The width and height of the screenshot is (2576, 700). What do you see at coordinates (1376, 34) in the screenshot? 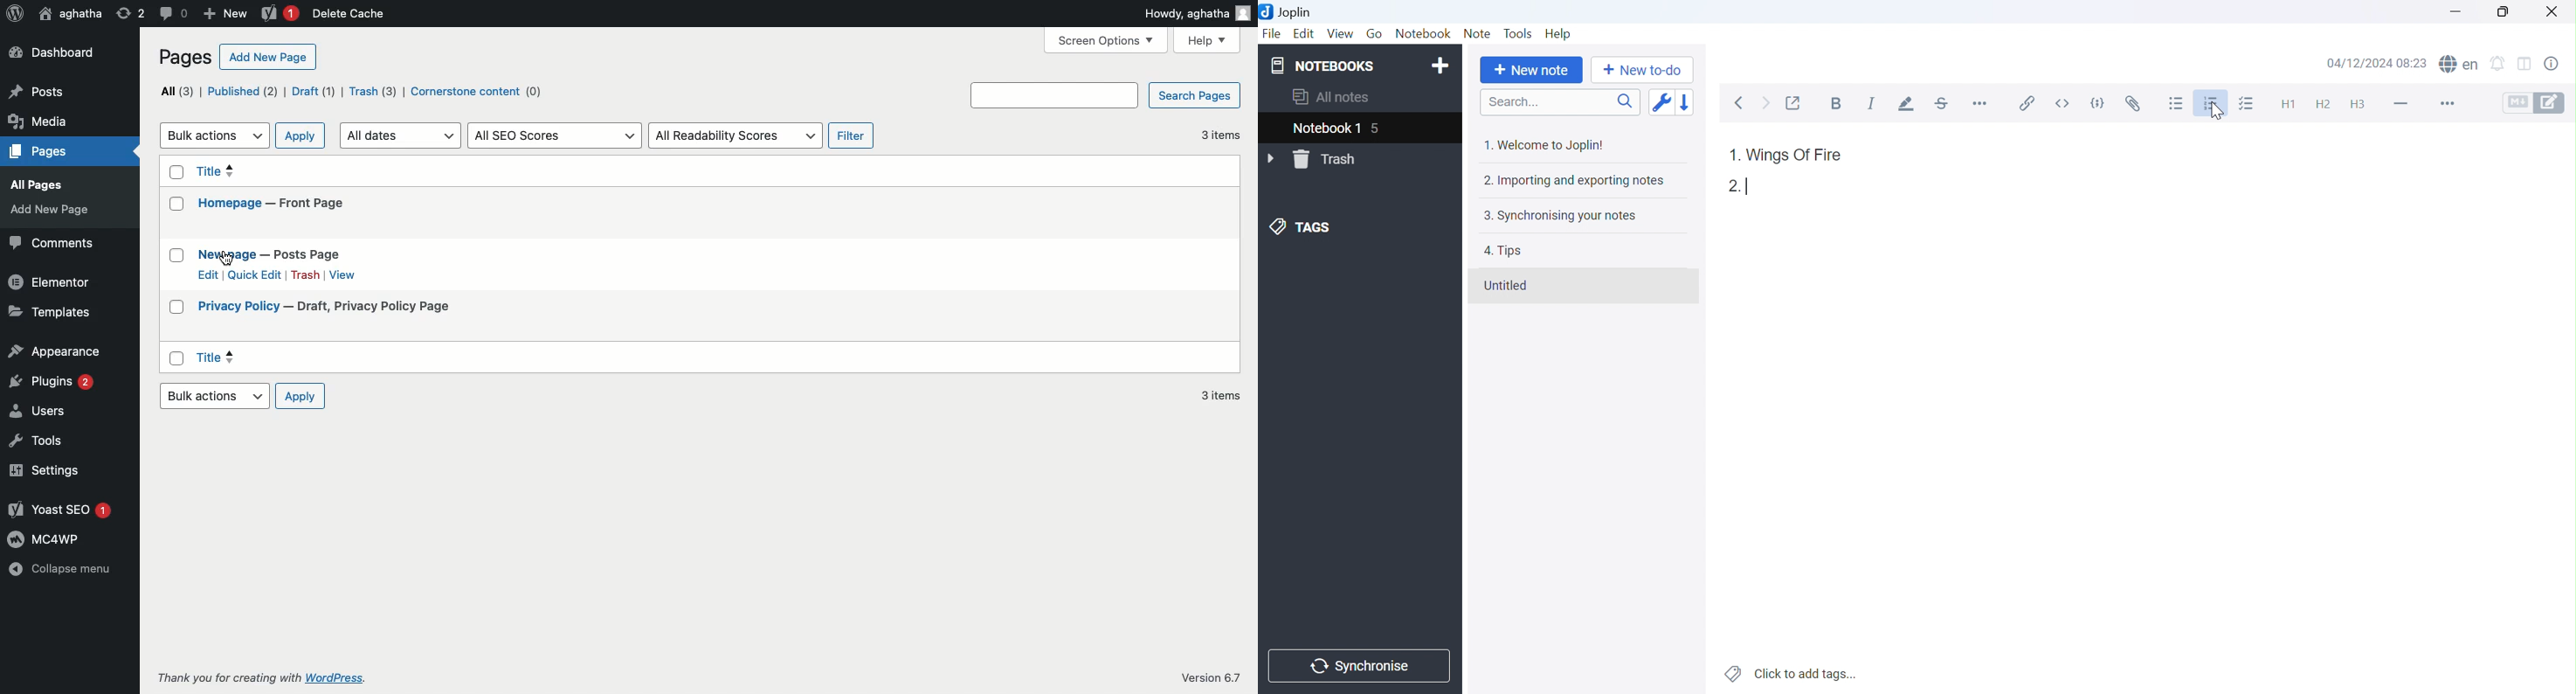
I see `Go` at bounding box center [1376, 34].